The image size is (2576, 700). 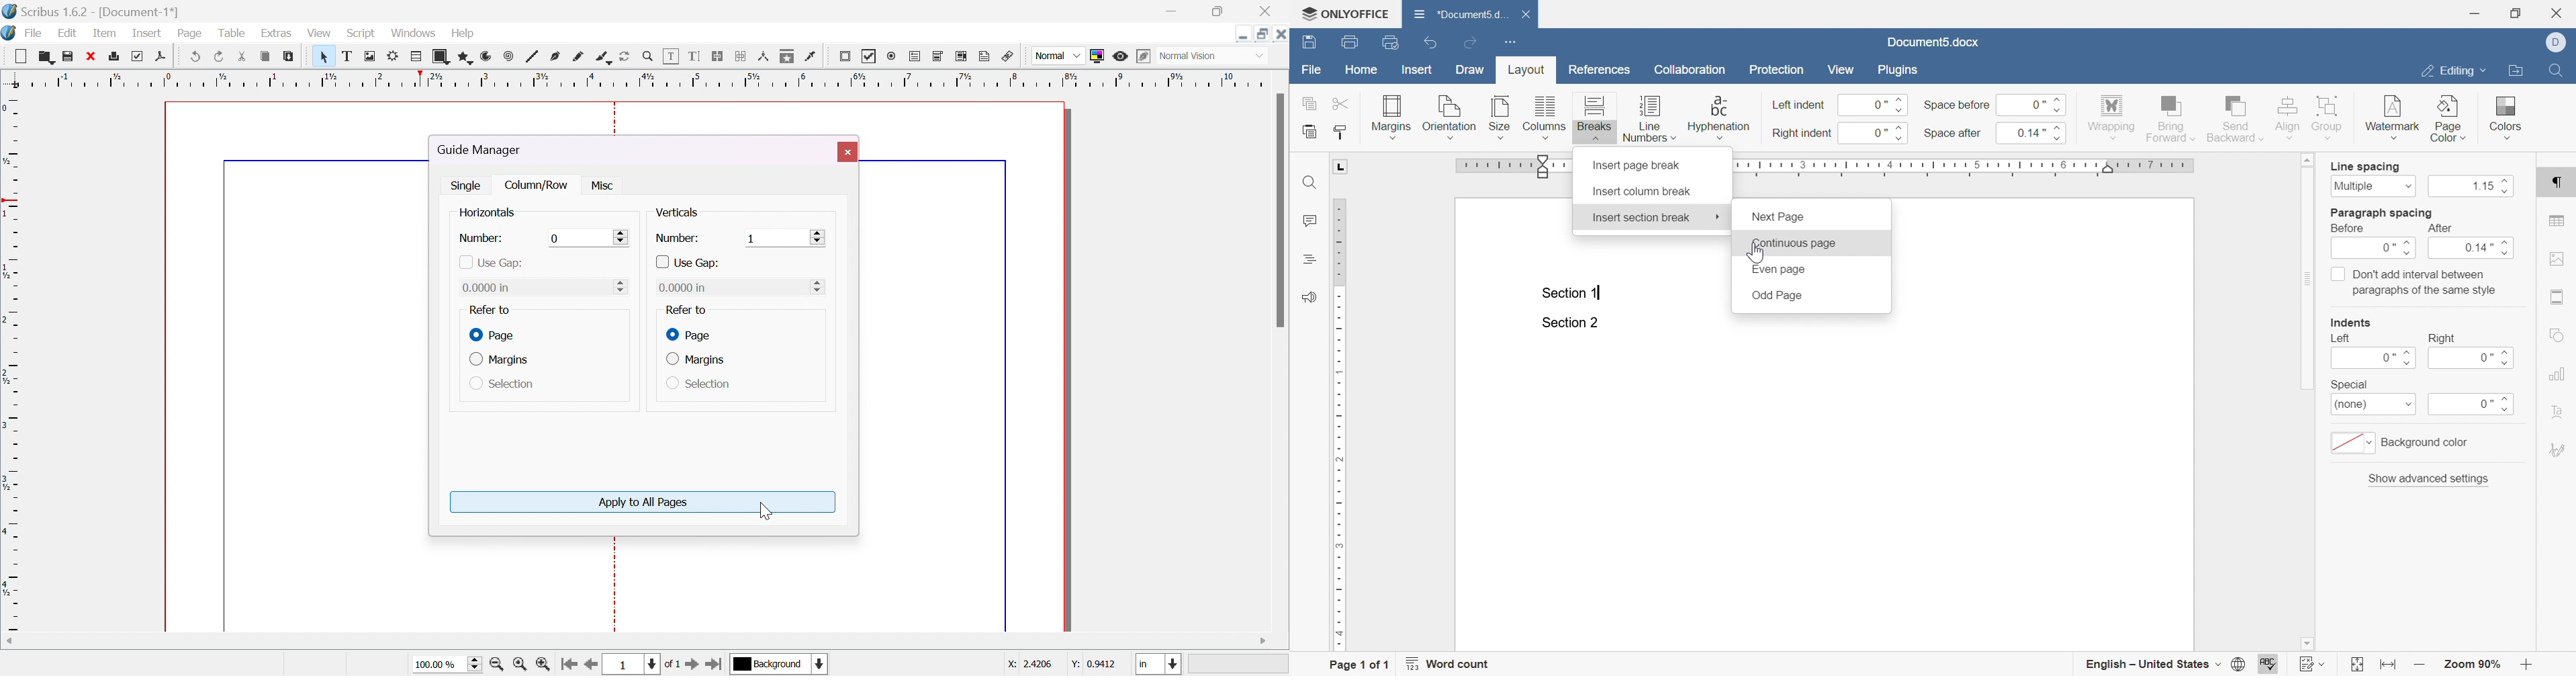 I want to click on 0.14, so click(x=2037, y=132).